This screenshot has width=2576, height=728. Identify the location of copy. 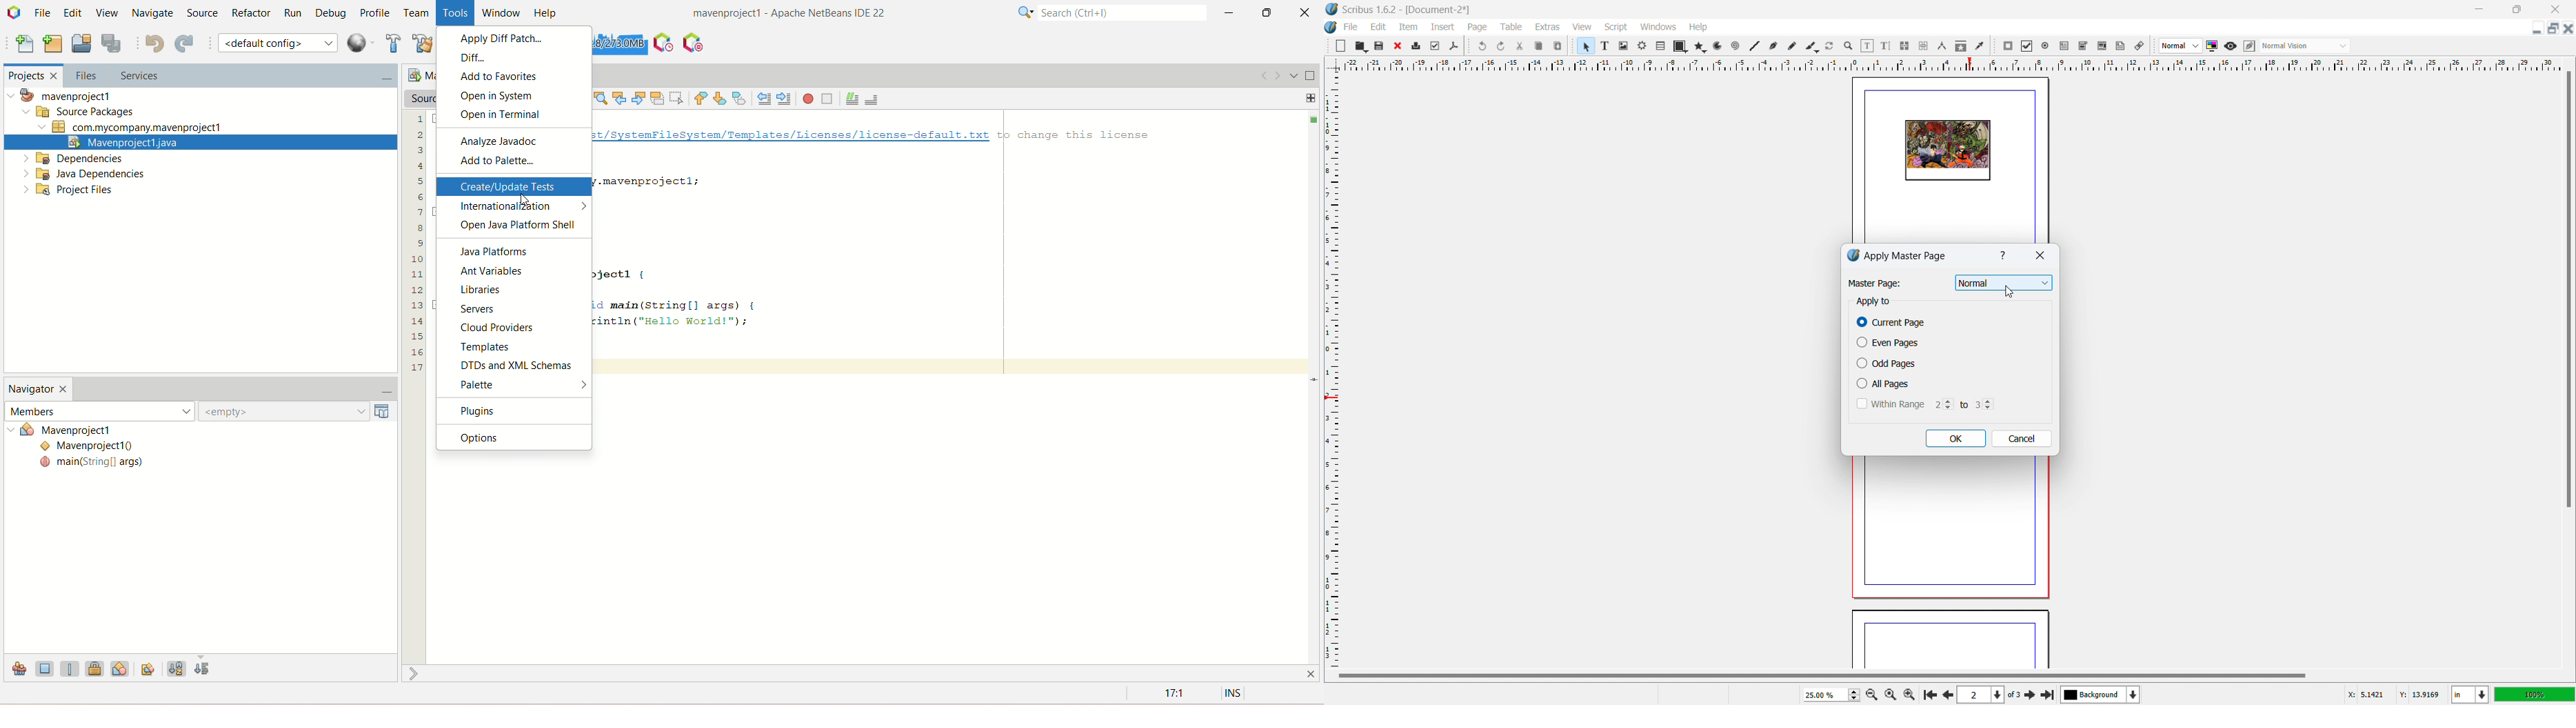
(1540, 46).